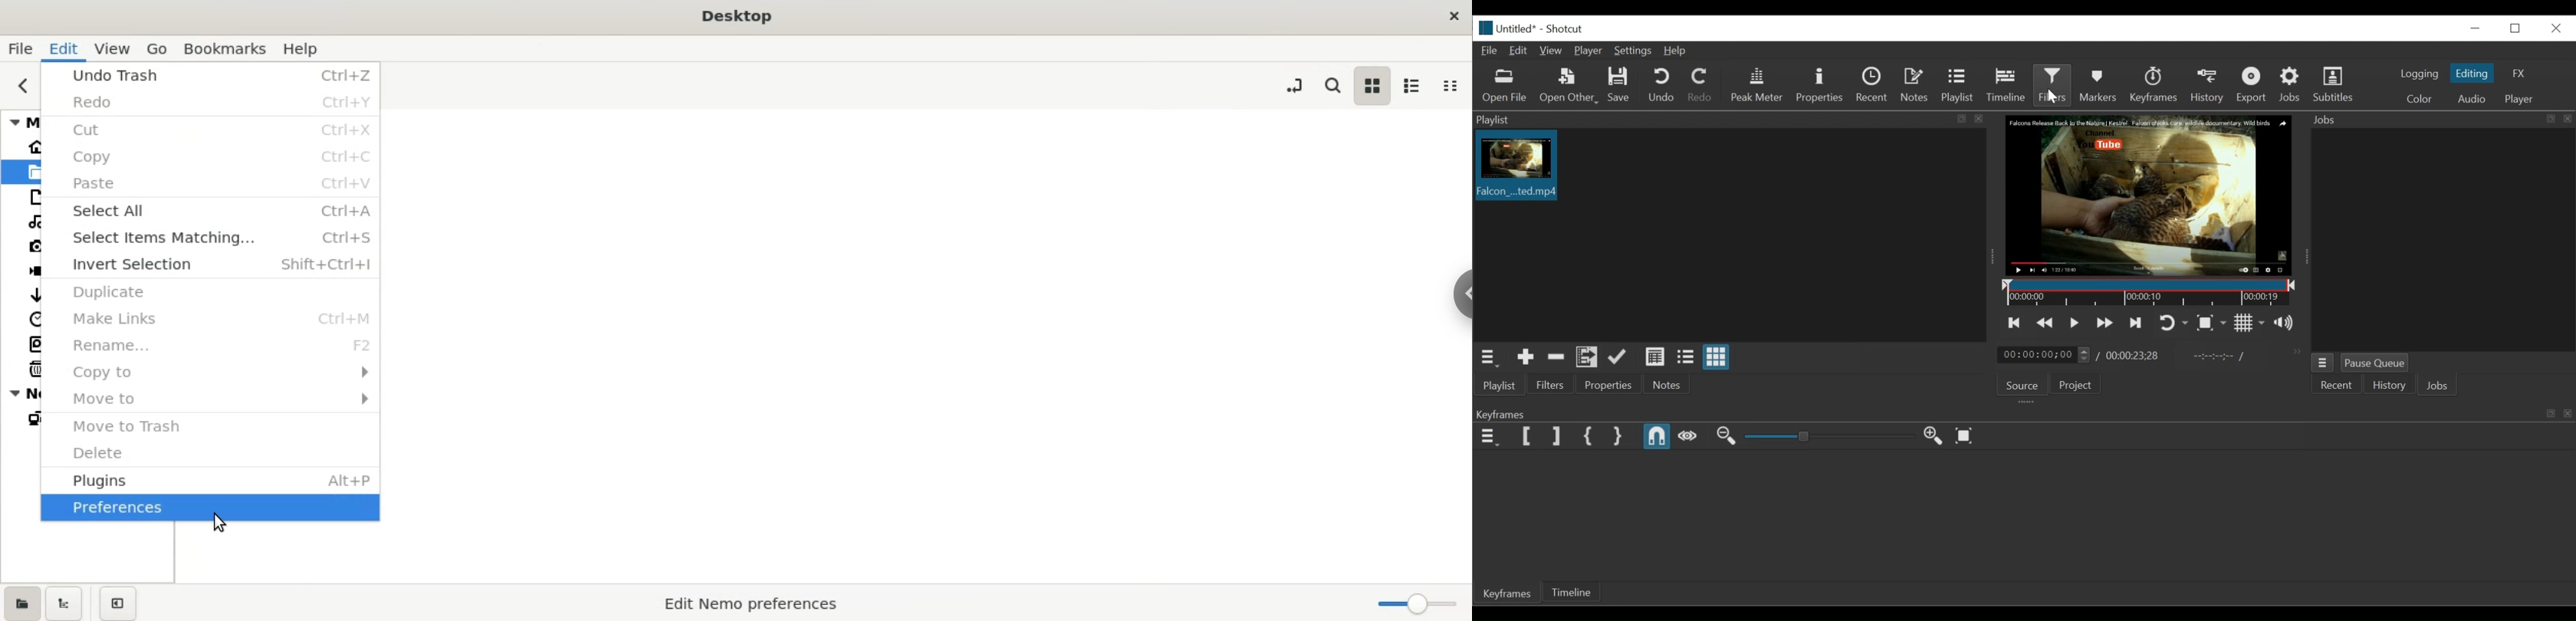 This screenshot has width=2576, height=644. I want to click on Jobs, so click(2439, 387).